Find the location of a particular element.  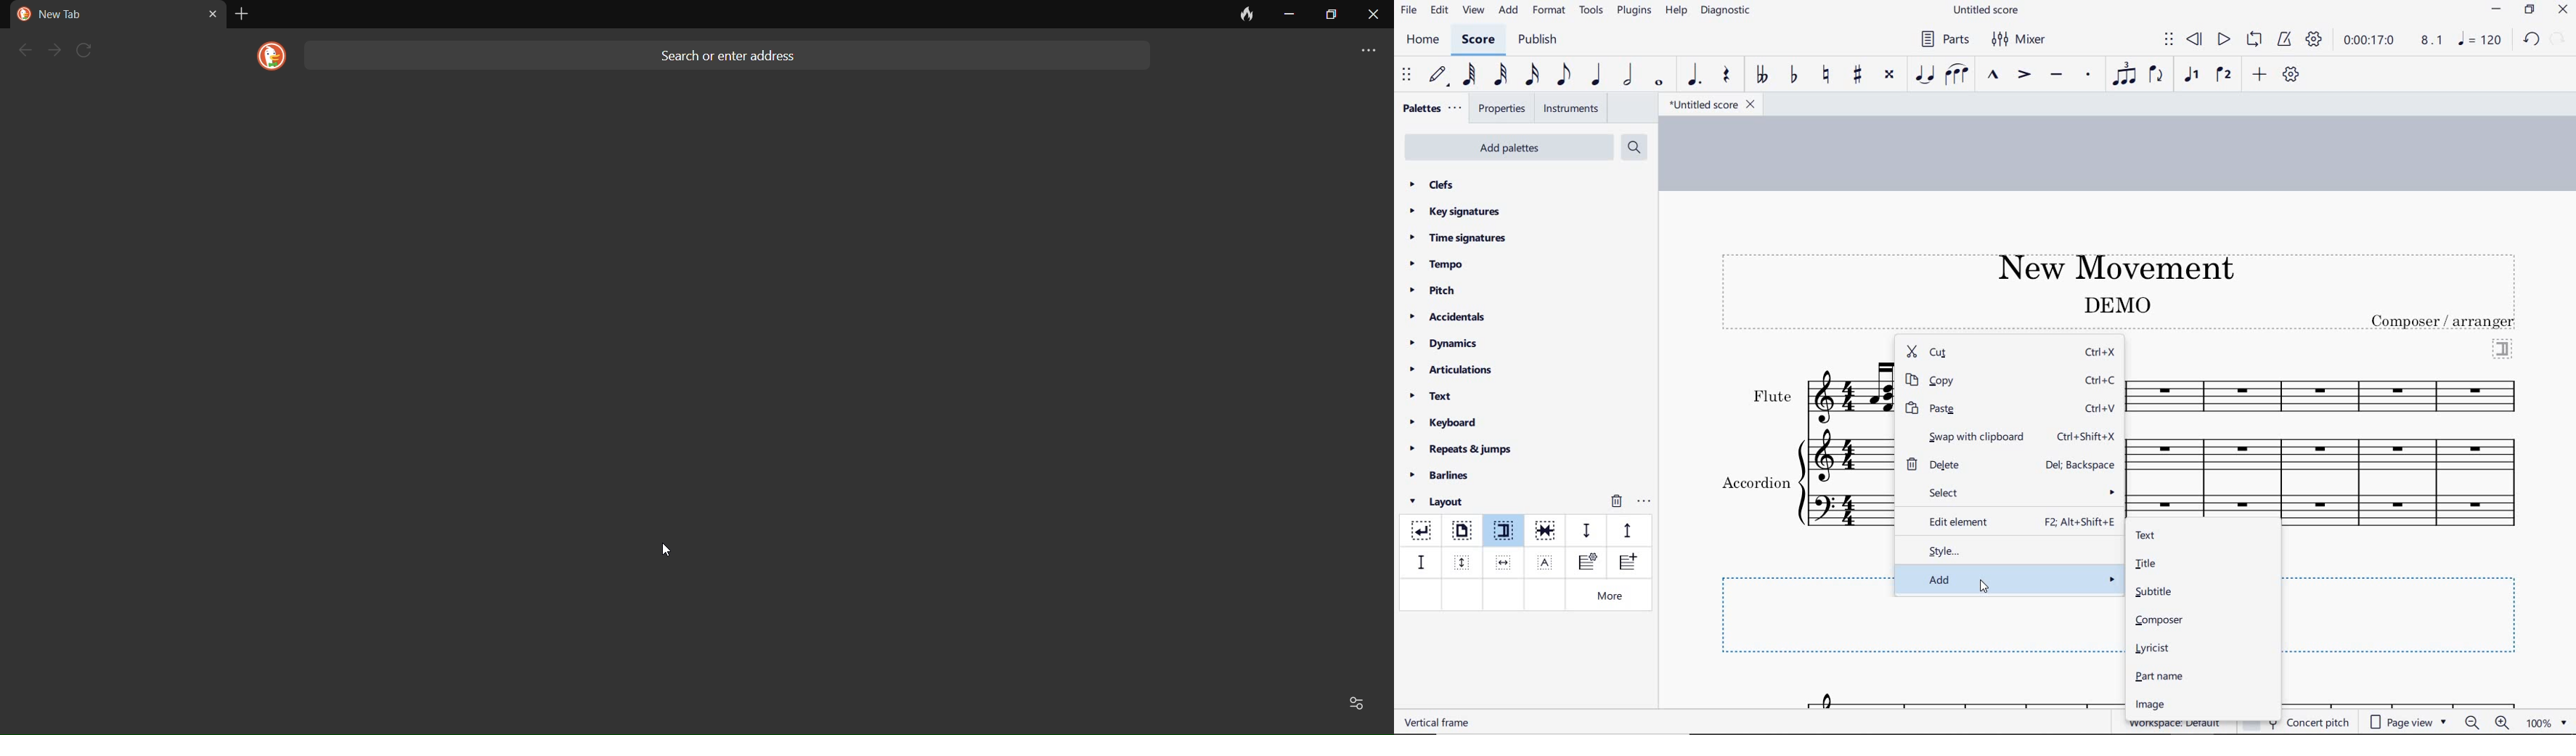

maximize is located at coordinates (1329, 15).